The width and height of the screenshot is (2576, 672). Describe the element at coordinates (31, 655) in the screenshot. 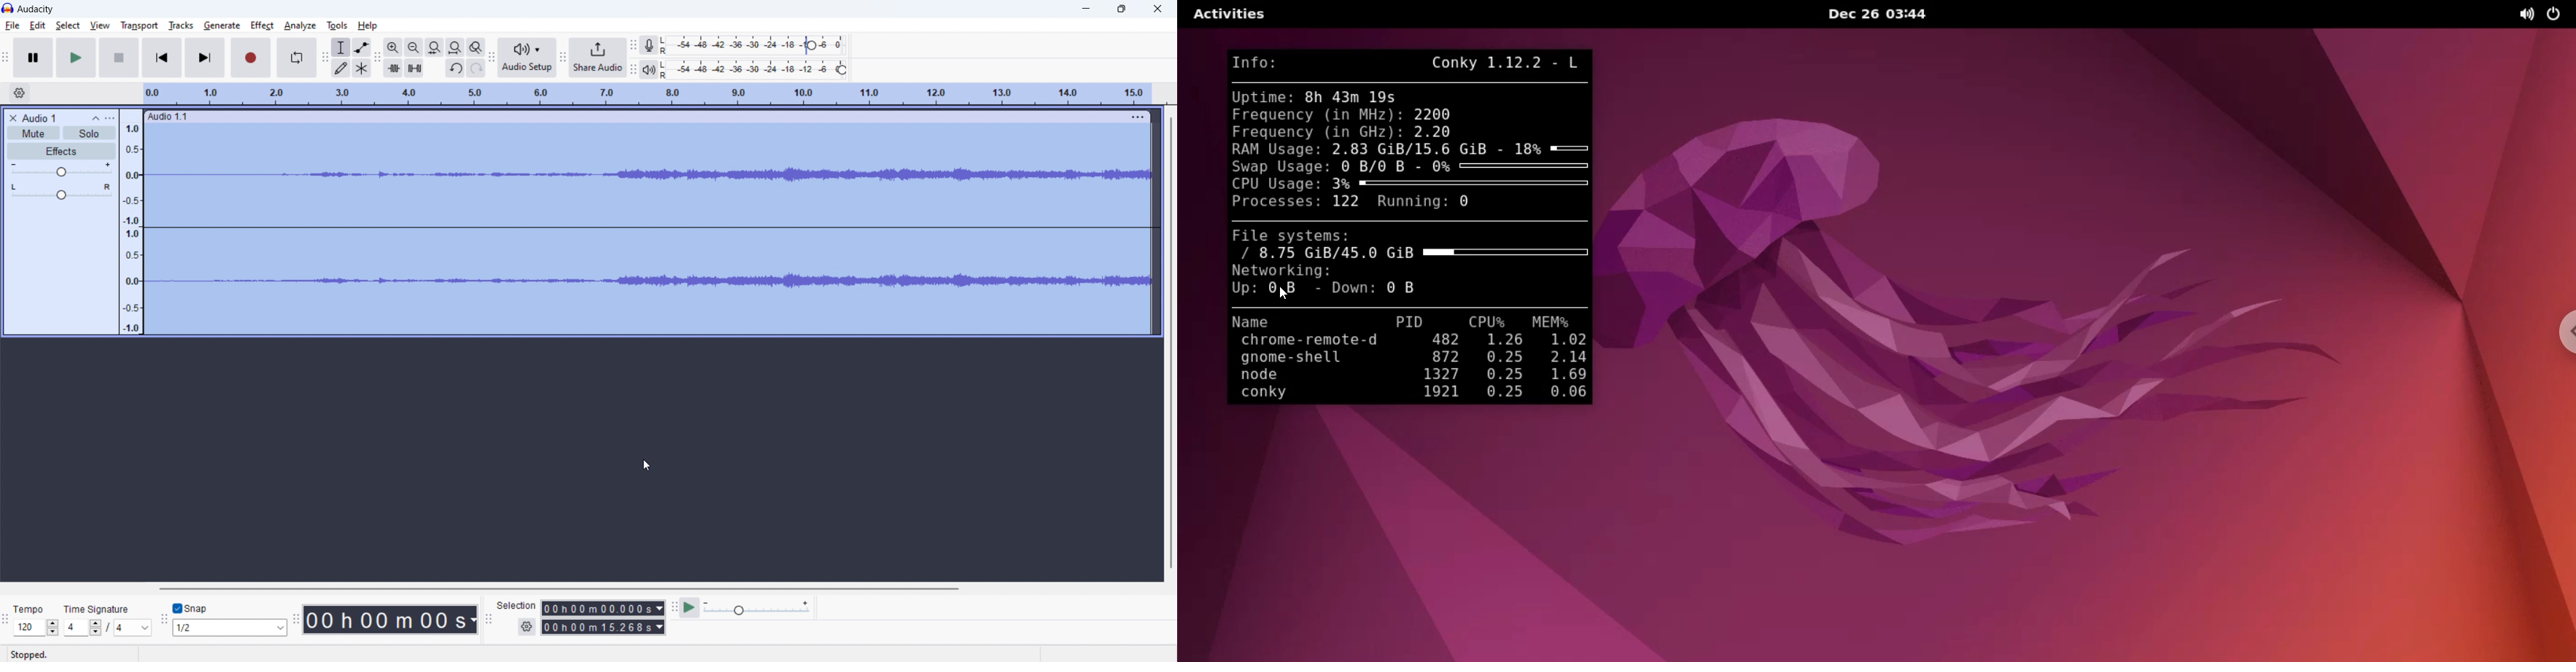

I see `Stopped ` at that location.